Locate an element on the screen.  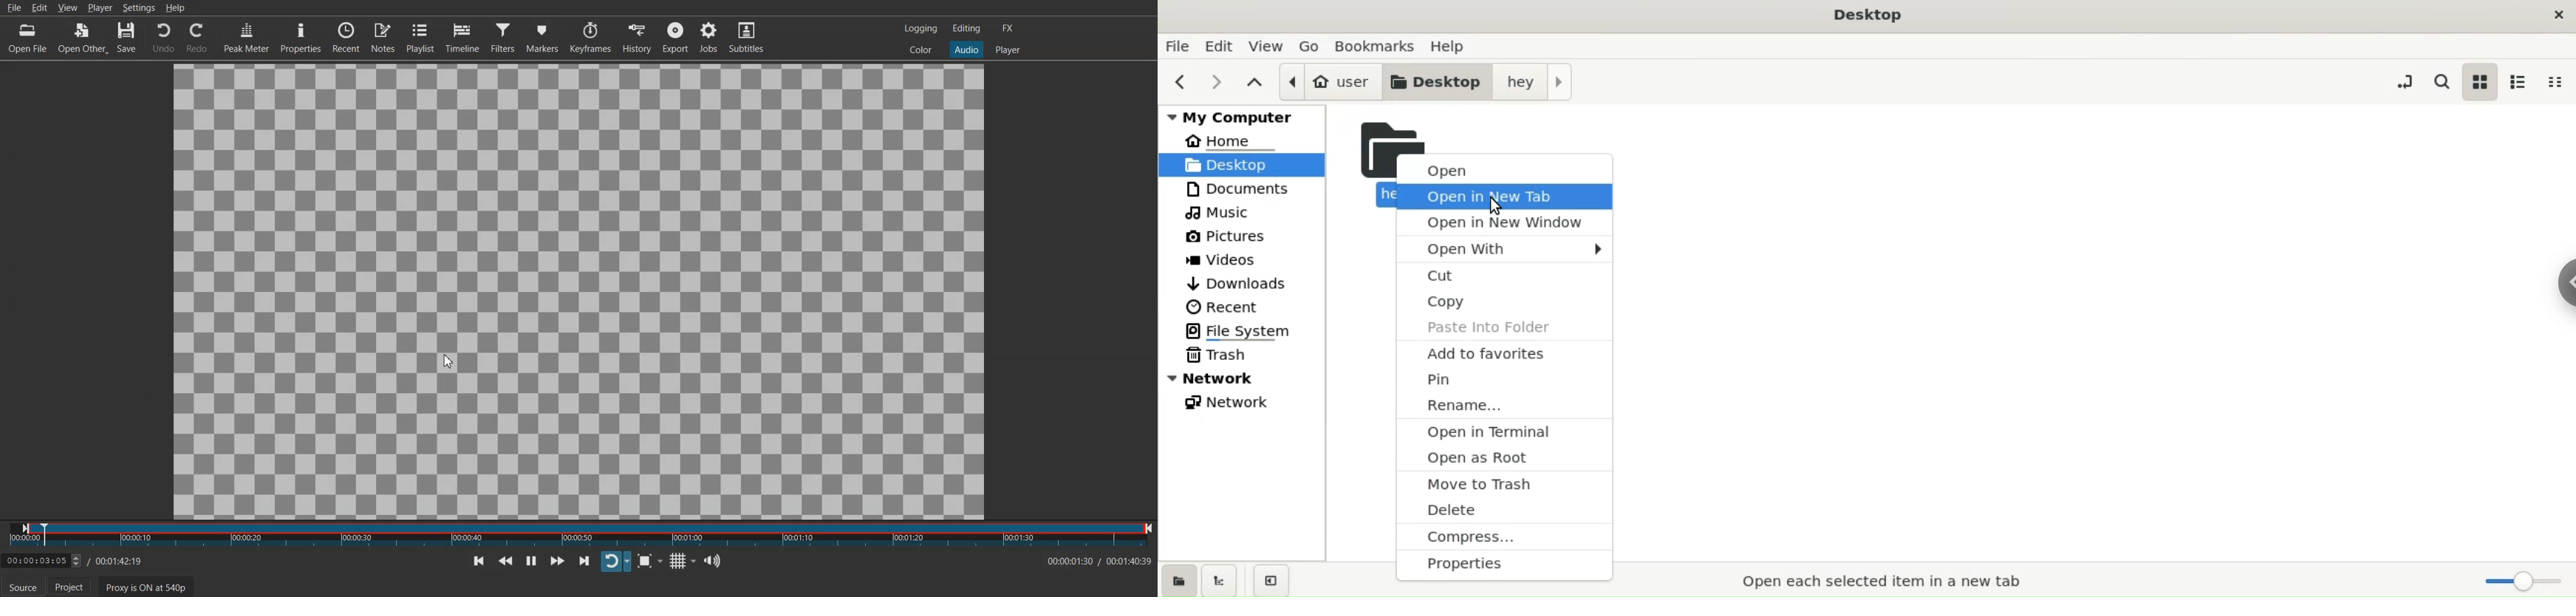
pin is located at coordinates (1505, 381).